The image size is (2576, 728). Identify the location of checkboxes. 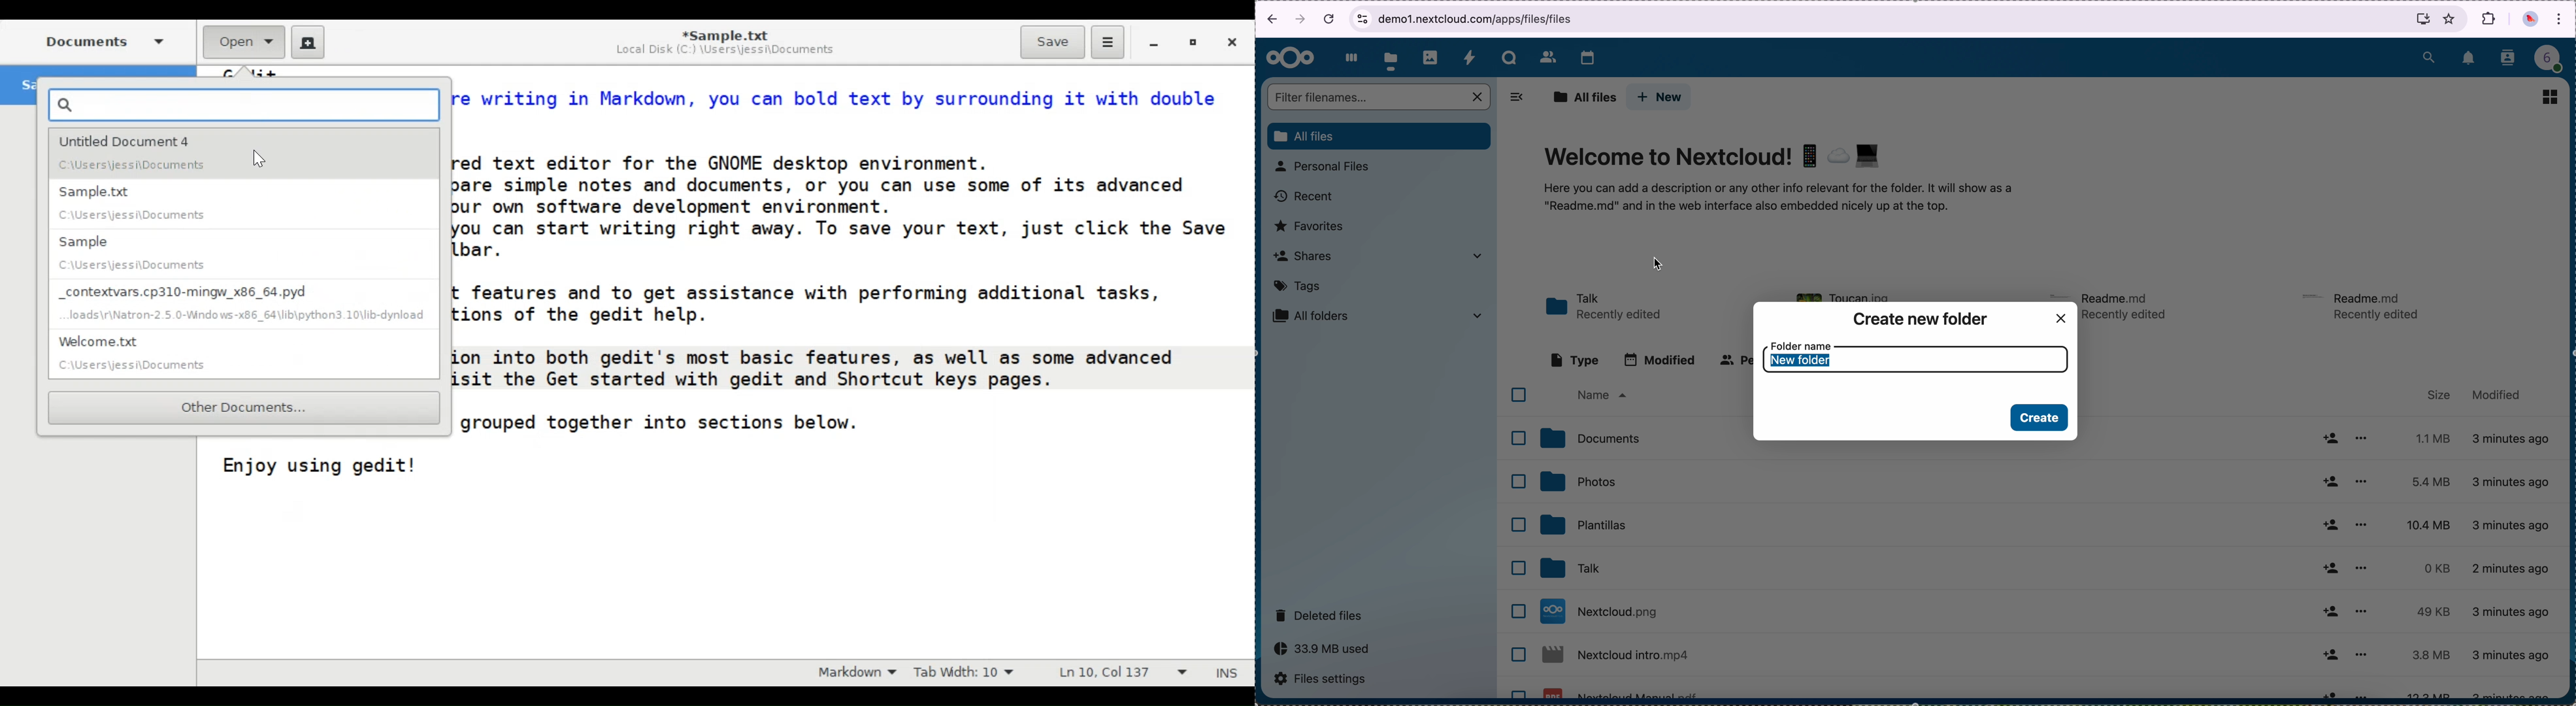
(1517, 541).